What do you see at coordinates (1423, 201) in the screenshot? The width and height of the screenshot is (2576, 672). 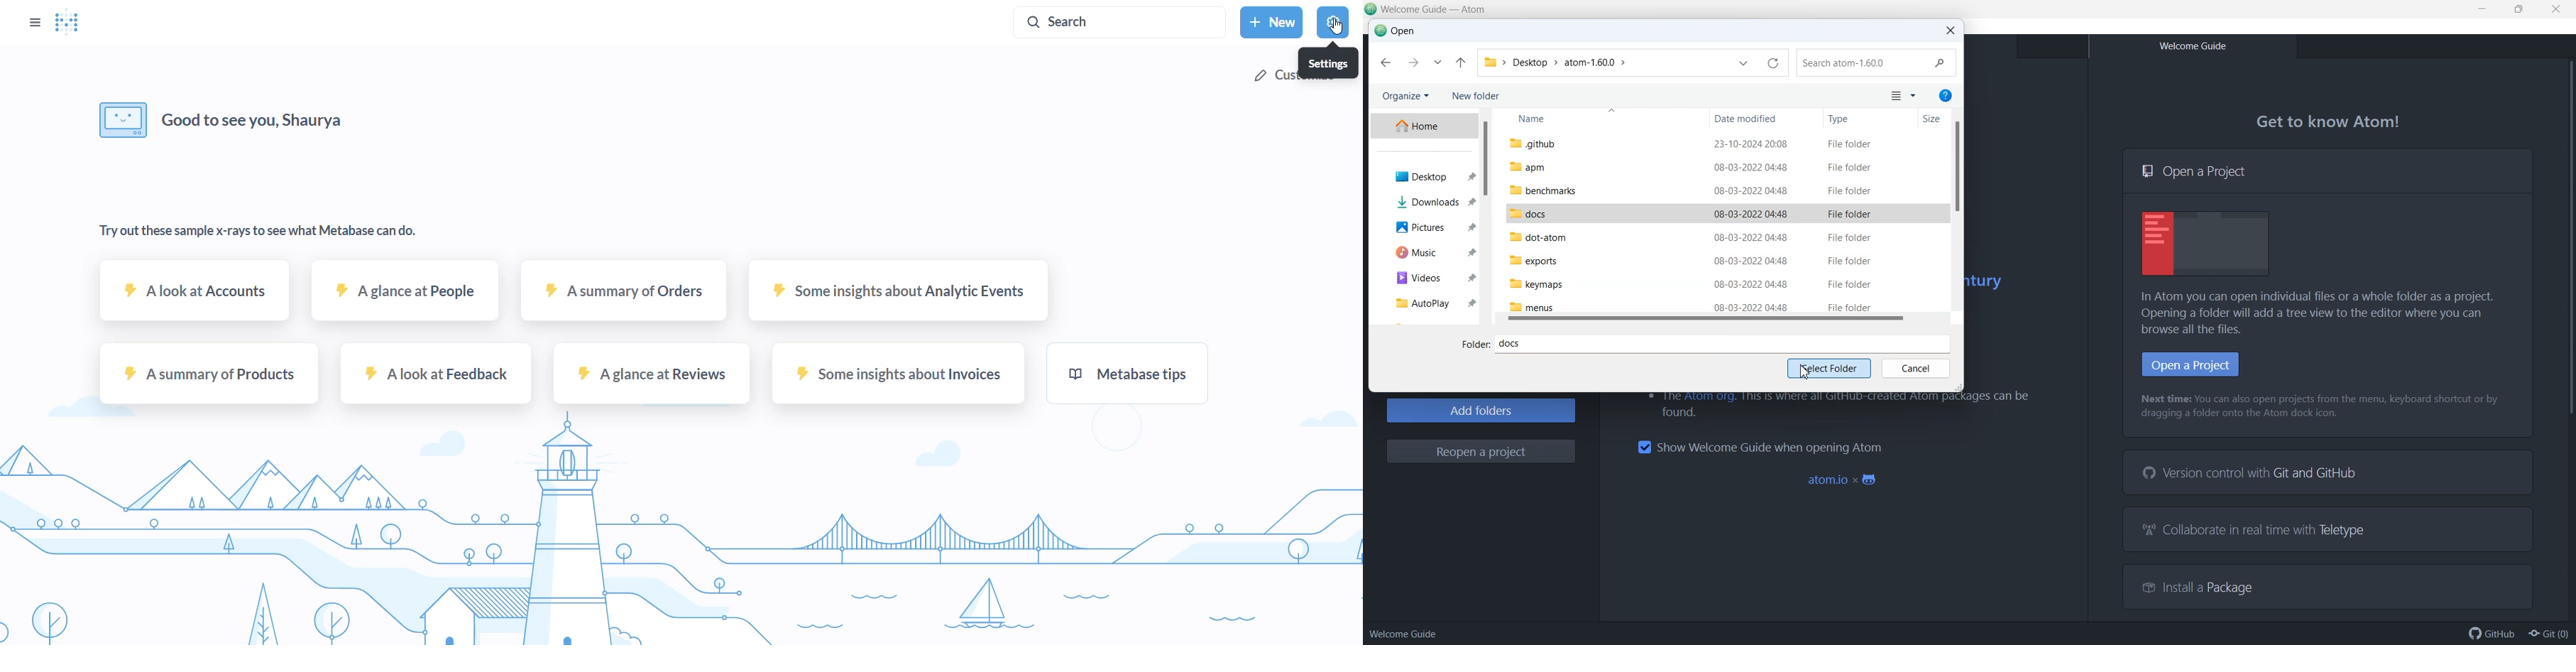 I see `Download` at bounding box center [1423, 201].